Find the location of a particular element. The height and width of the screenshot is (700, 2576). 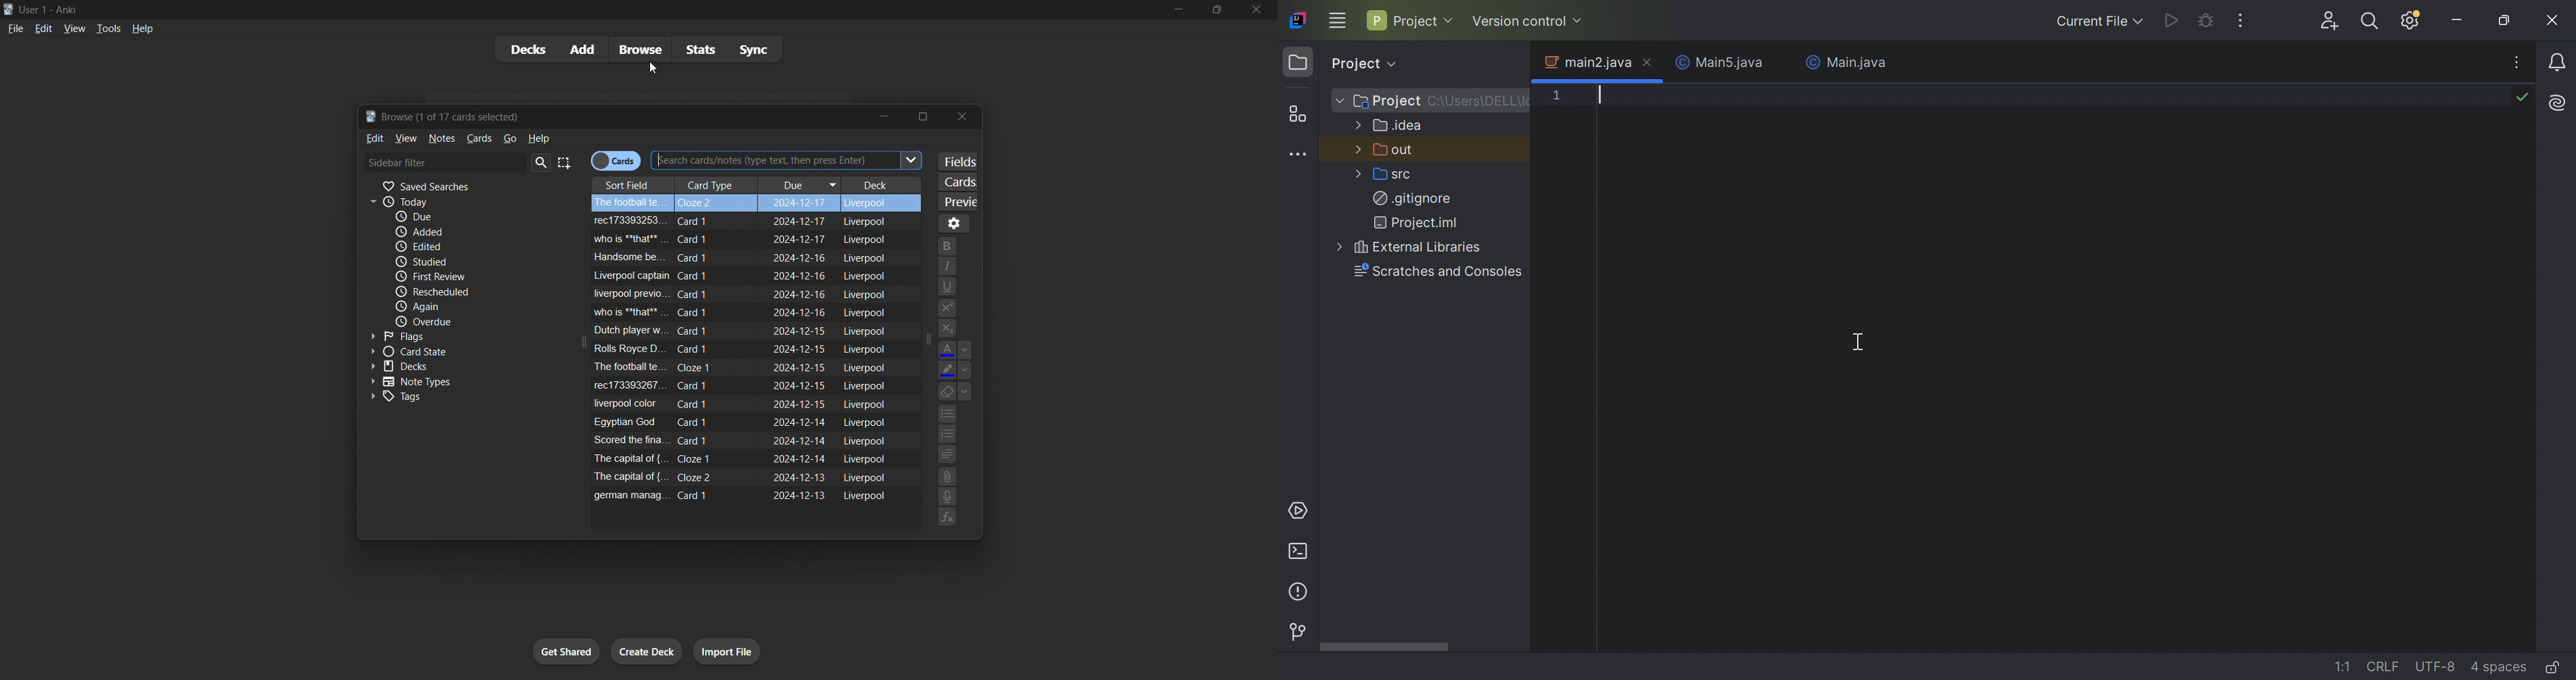

due date is located at coordinates (801, 386).